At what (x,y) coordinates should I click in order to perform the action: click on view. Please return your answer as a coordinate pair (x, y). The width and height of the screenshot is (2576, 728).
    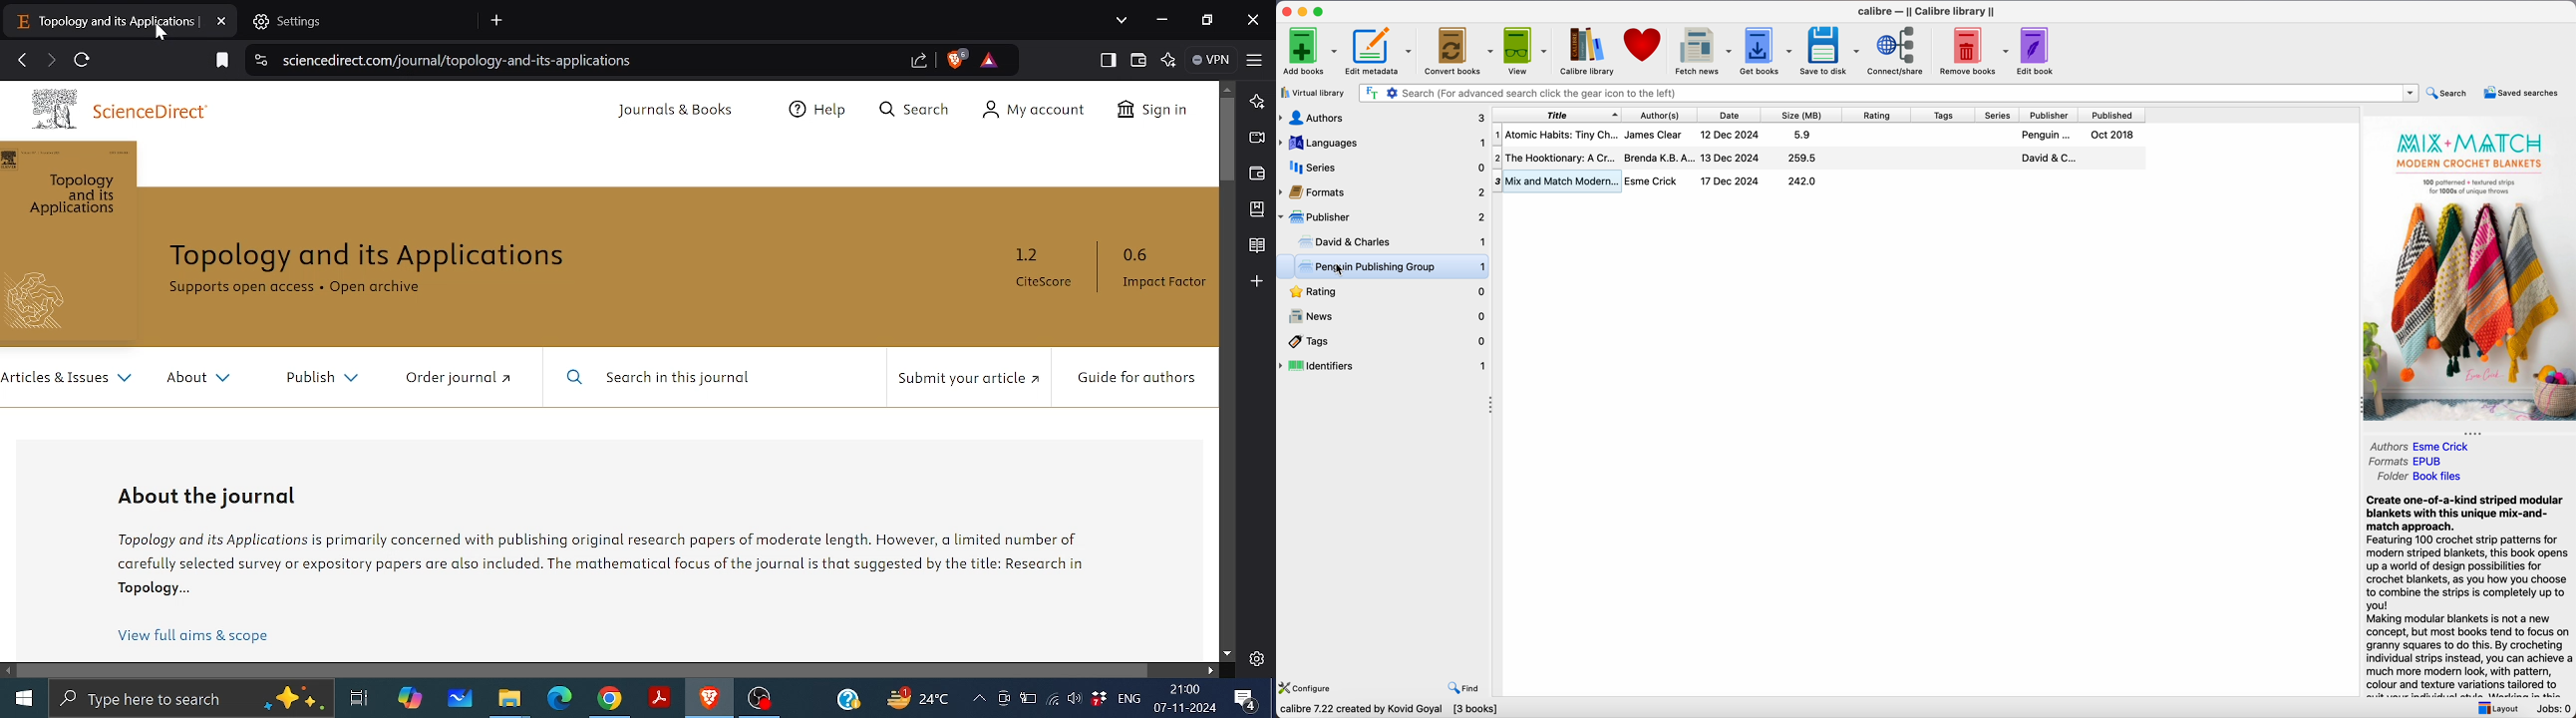
    Looking at the image, I should click on (1527, 50).